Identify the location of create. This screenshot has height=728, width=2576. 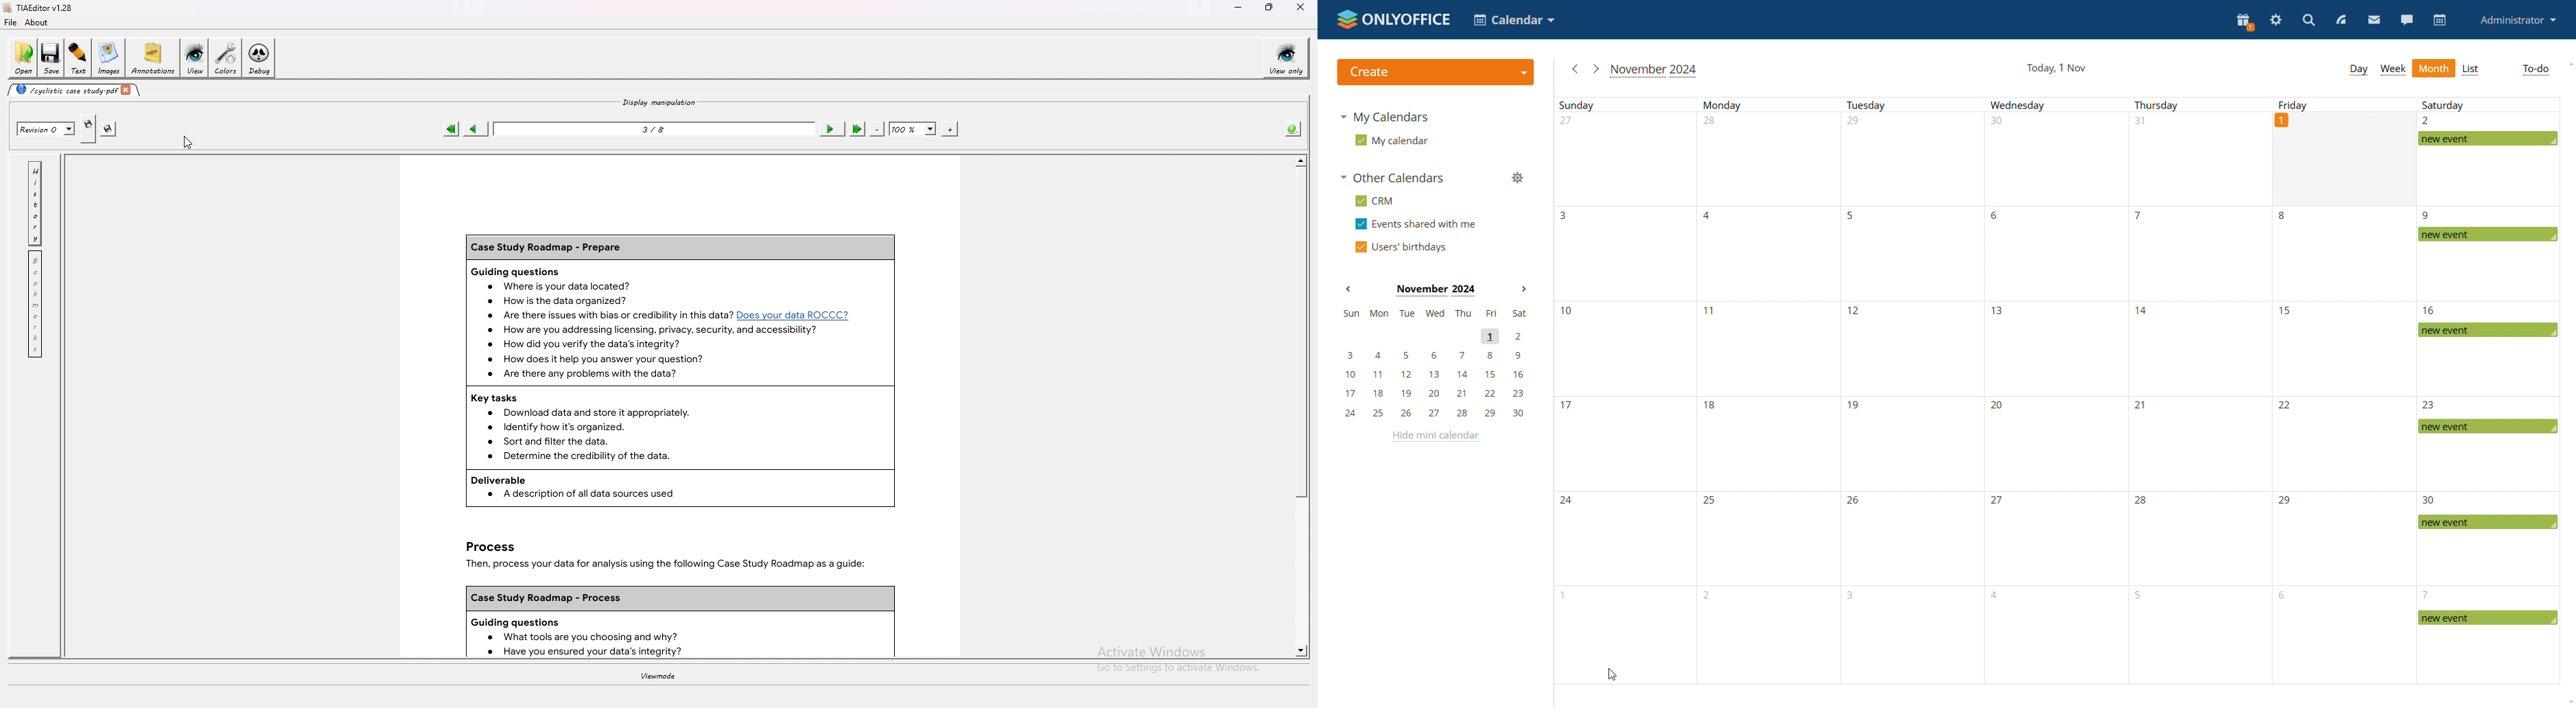
(1434, 72).